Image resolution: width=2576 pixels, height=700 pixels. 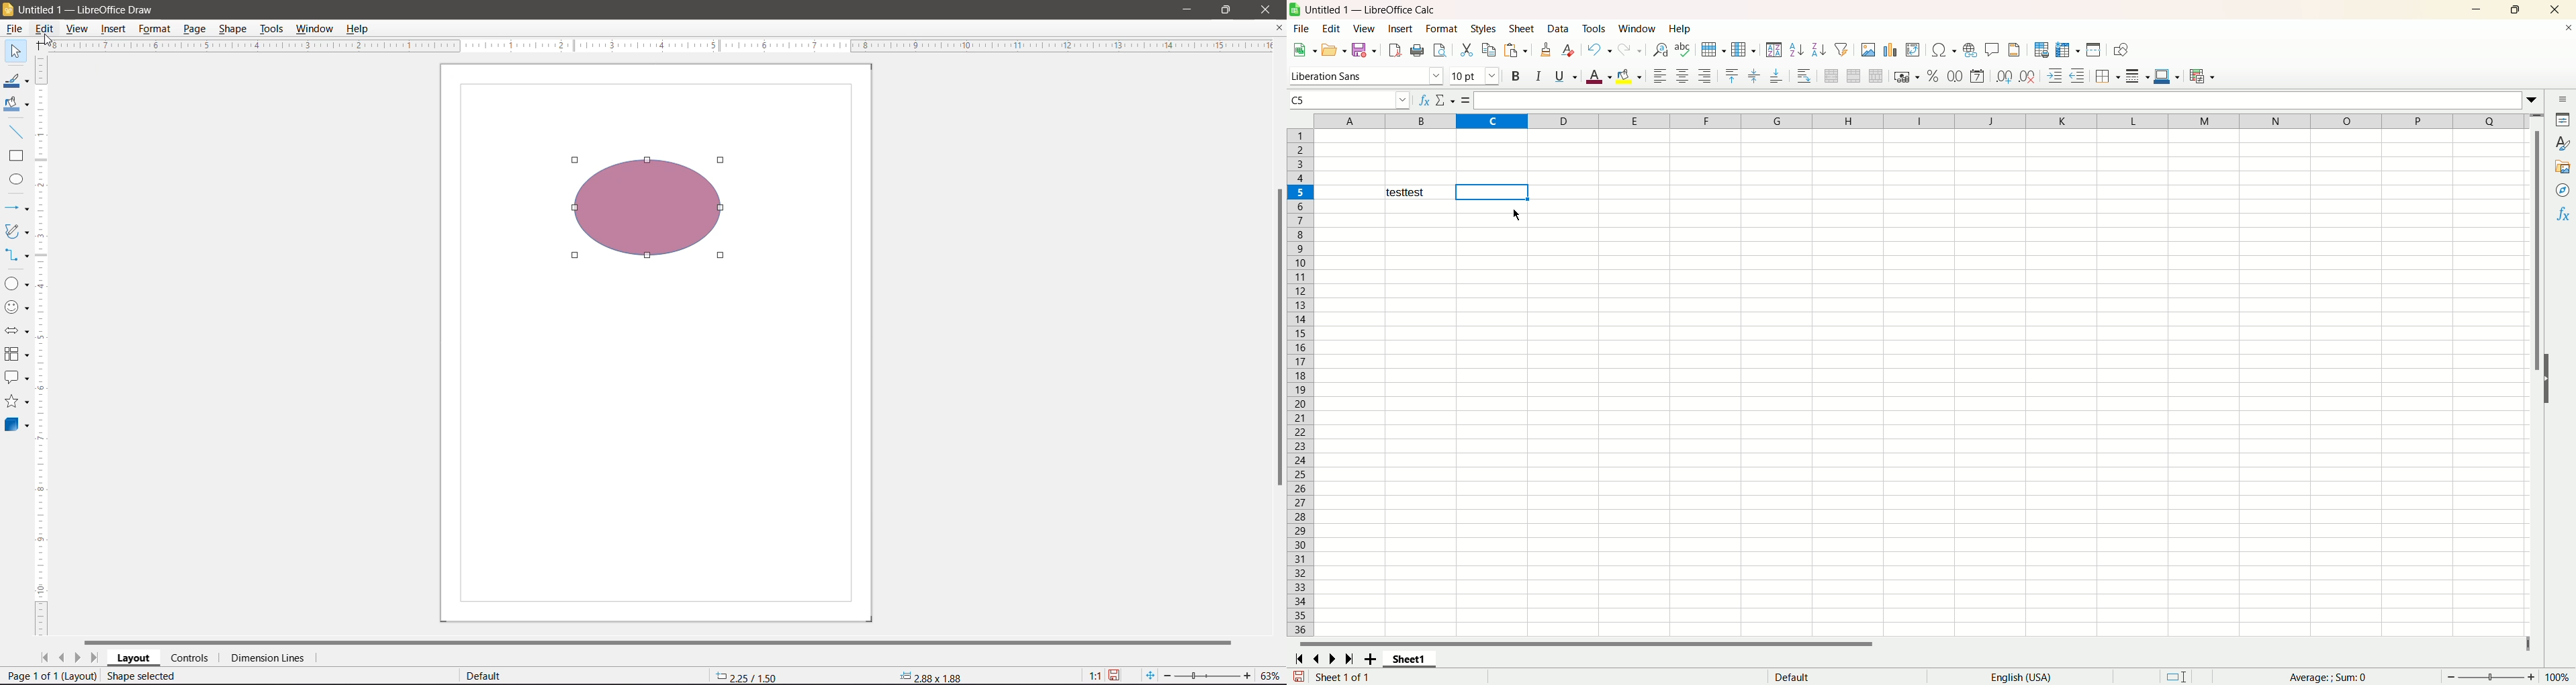 What do you see at coordinates (1367, 78) in the screenshot?
I see `Liberation Sans` at bounding box center [1367, 78].